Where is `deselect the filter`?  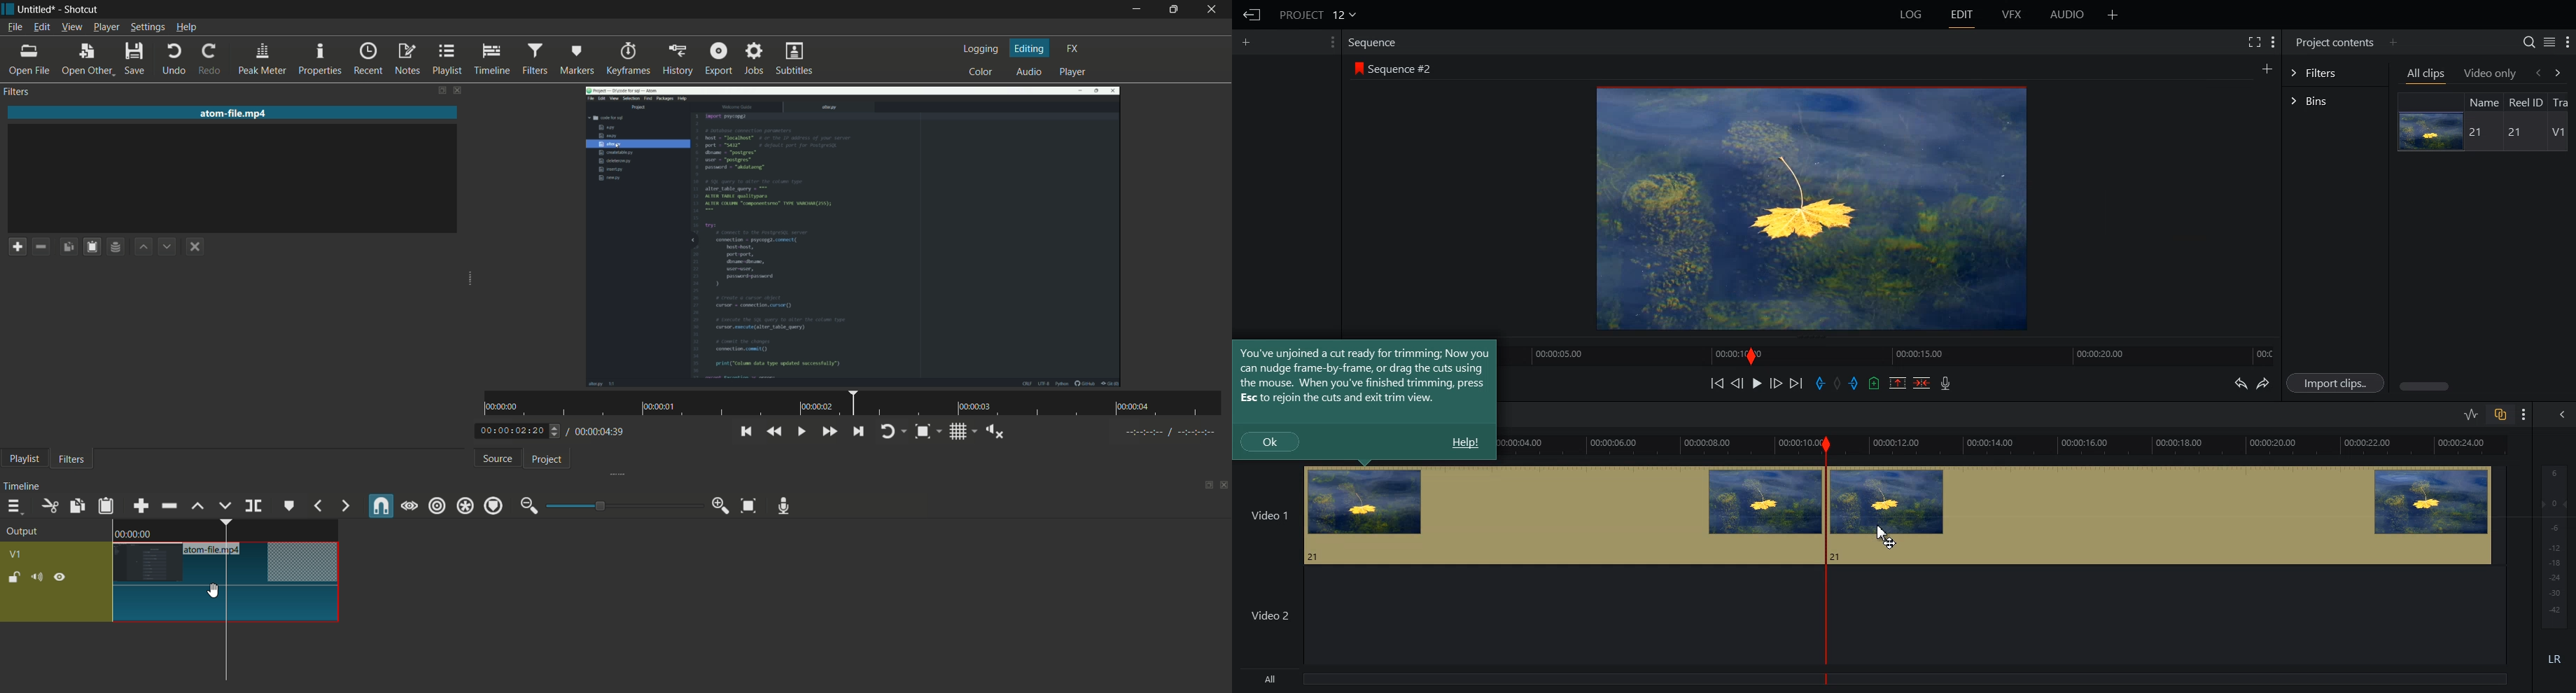 deselect the filter is located at coordinates (194, 246).